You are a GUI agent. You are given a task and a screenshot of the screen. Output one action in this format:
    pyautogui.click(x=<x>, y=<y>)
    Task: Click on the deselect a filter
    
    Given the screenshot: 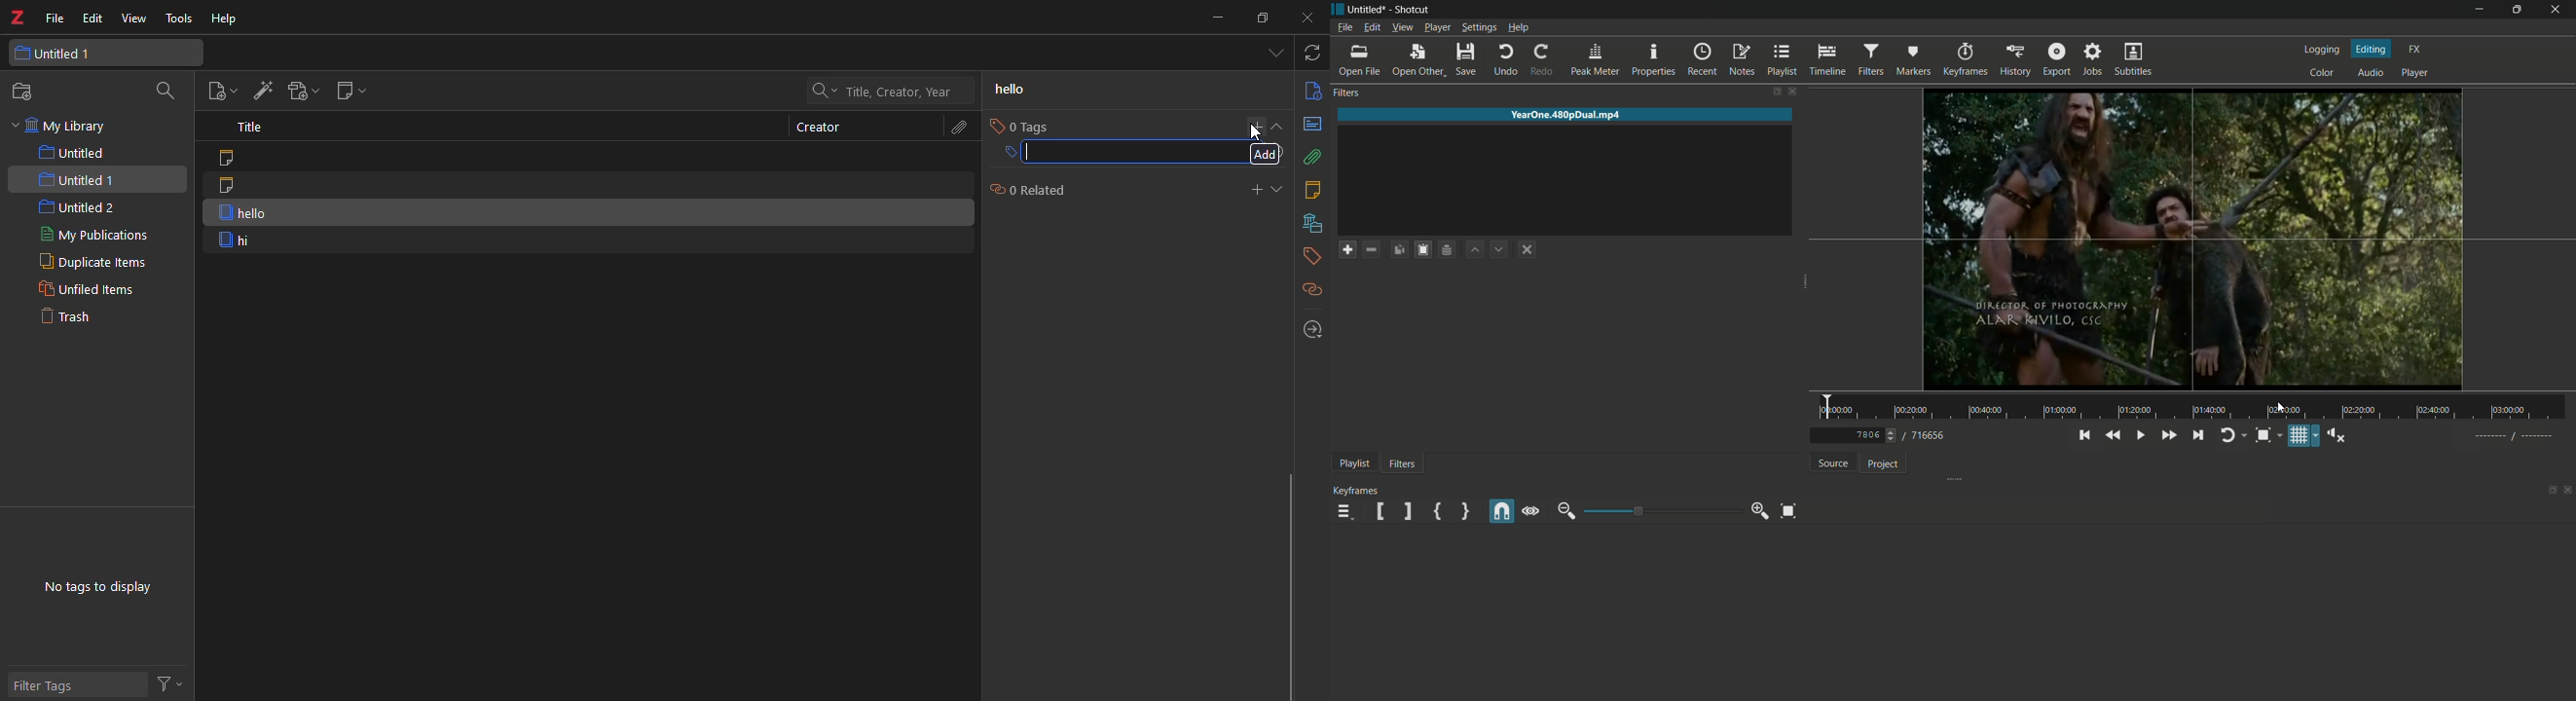 What is the action you would take?
    pyautogui.click(x=1528, y=249)
    